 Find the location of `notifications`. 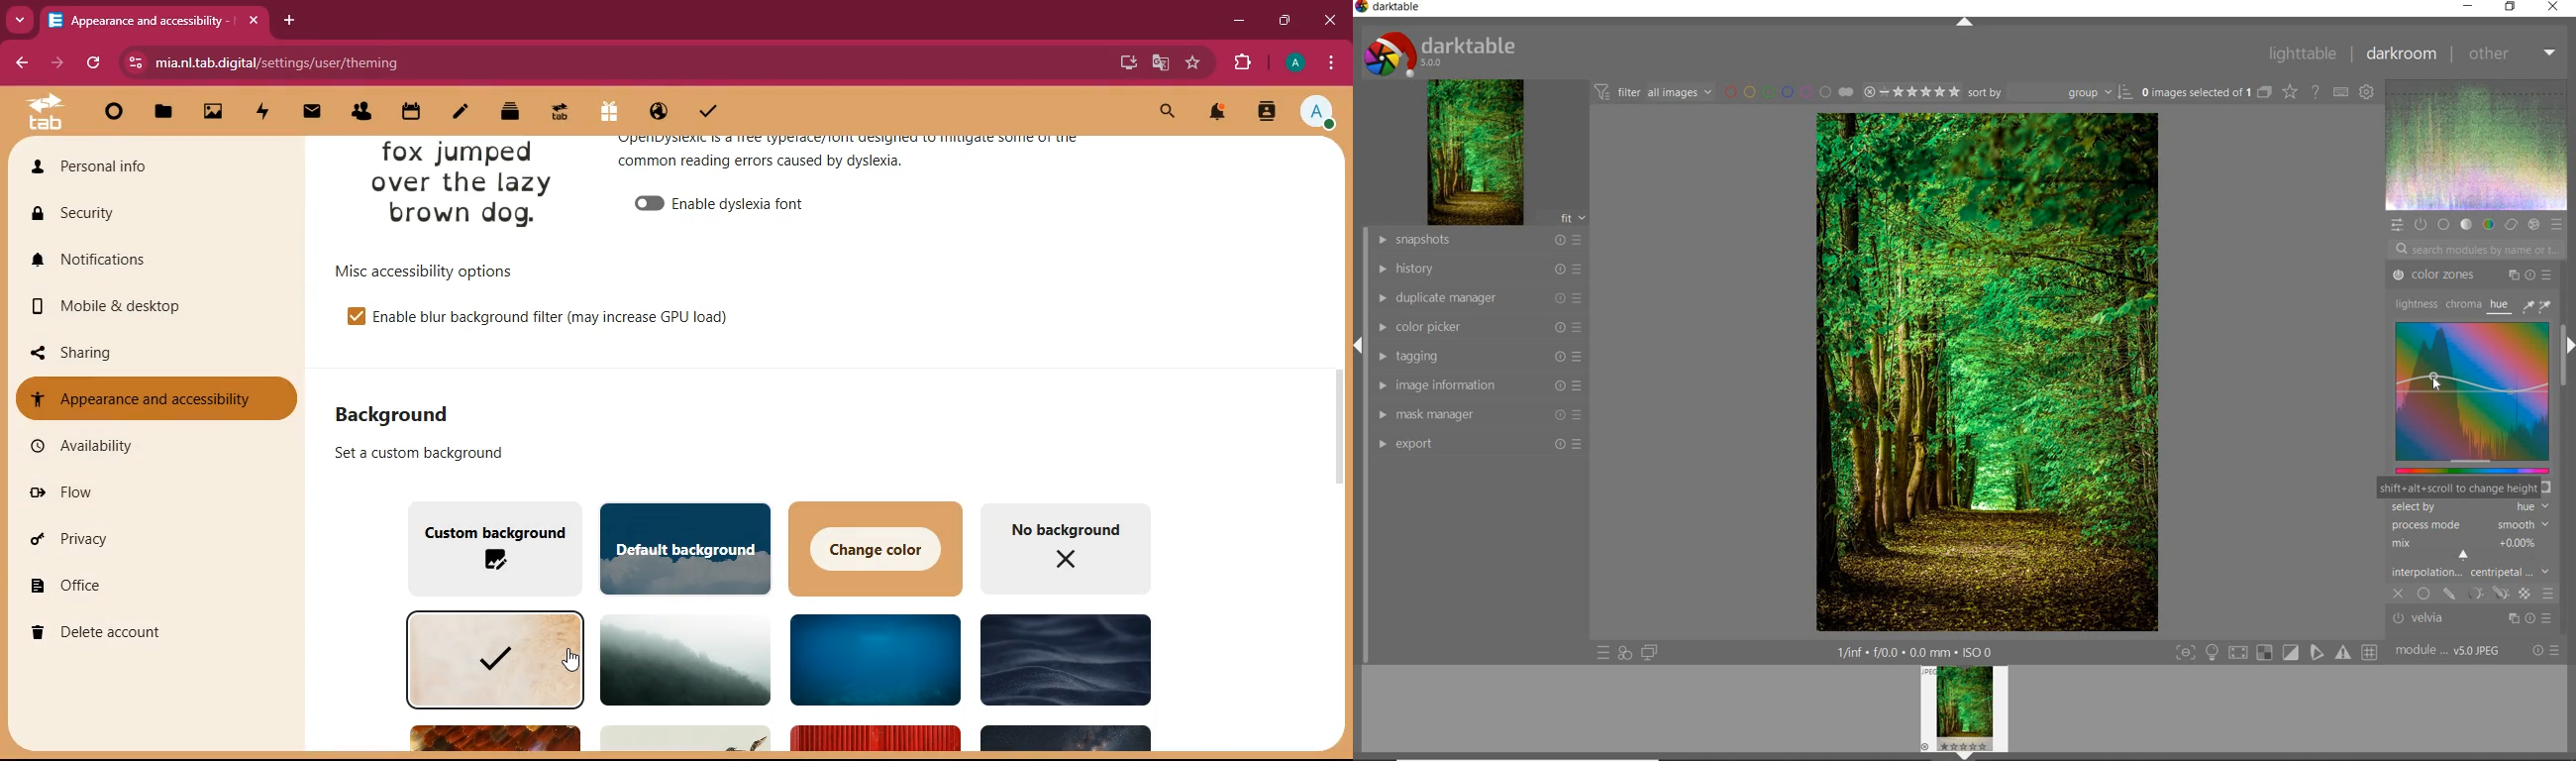

notifications is located at coordinates (144, 258).